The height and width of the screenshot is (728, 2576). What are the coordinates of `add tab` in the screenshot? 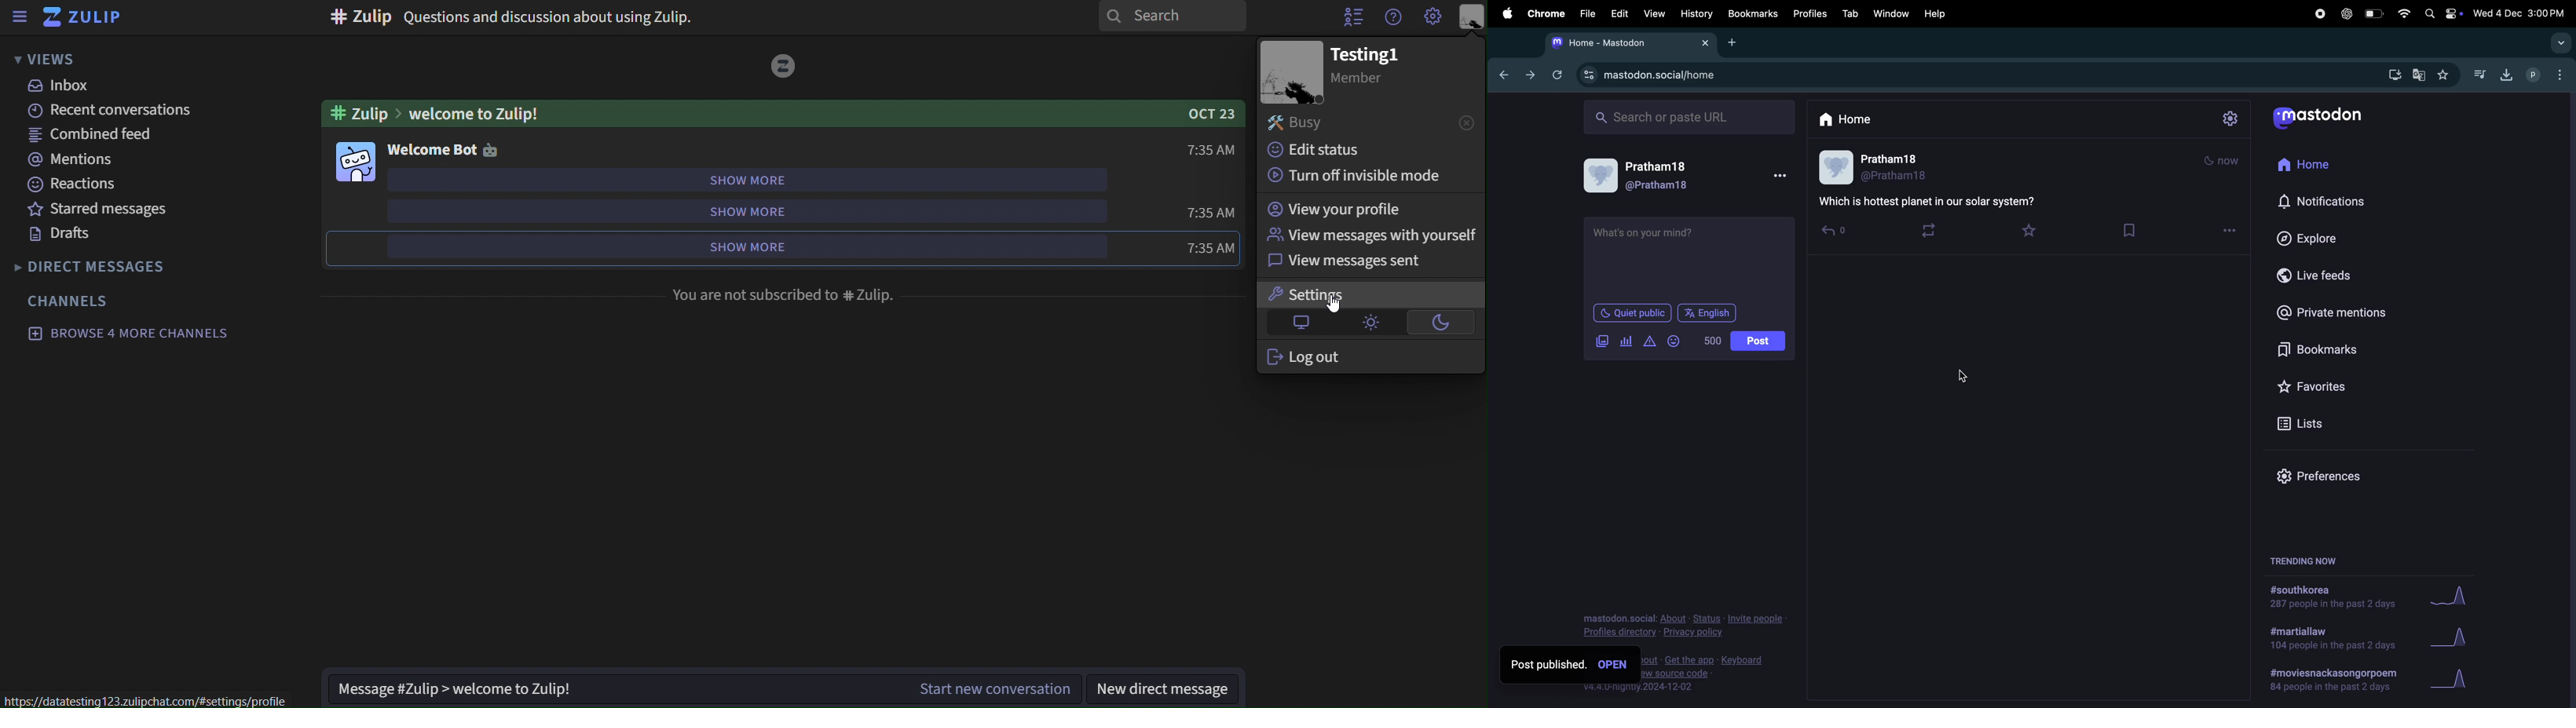 It's located at (1738, 43).